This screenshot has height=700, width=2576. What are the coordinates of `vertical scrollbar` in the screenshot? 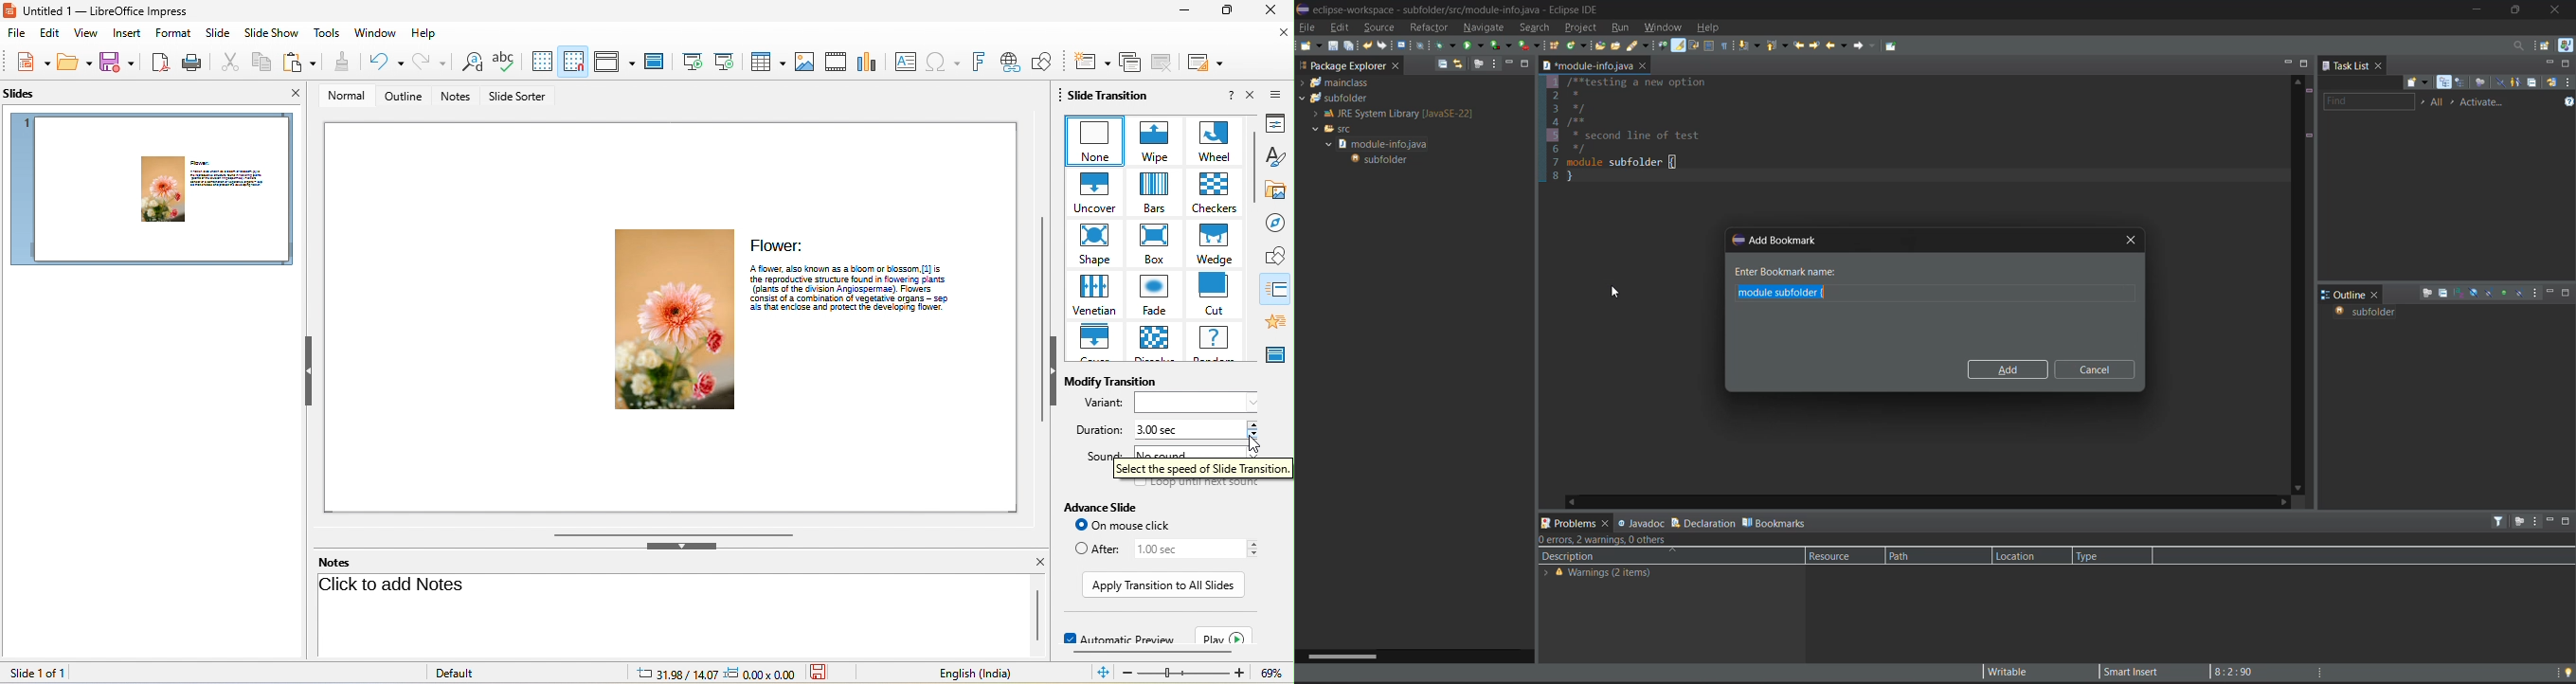 It's located at (1036, 320).